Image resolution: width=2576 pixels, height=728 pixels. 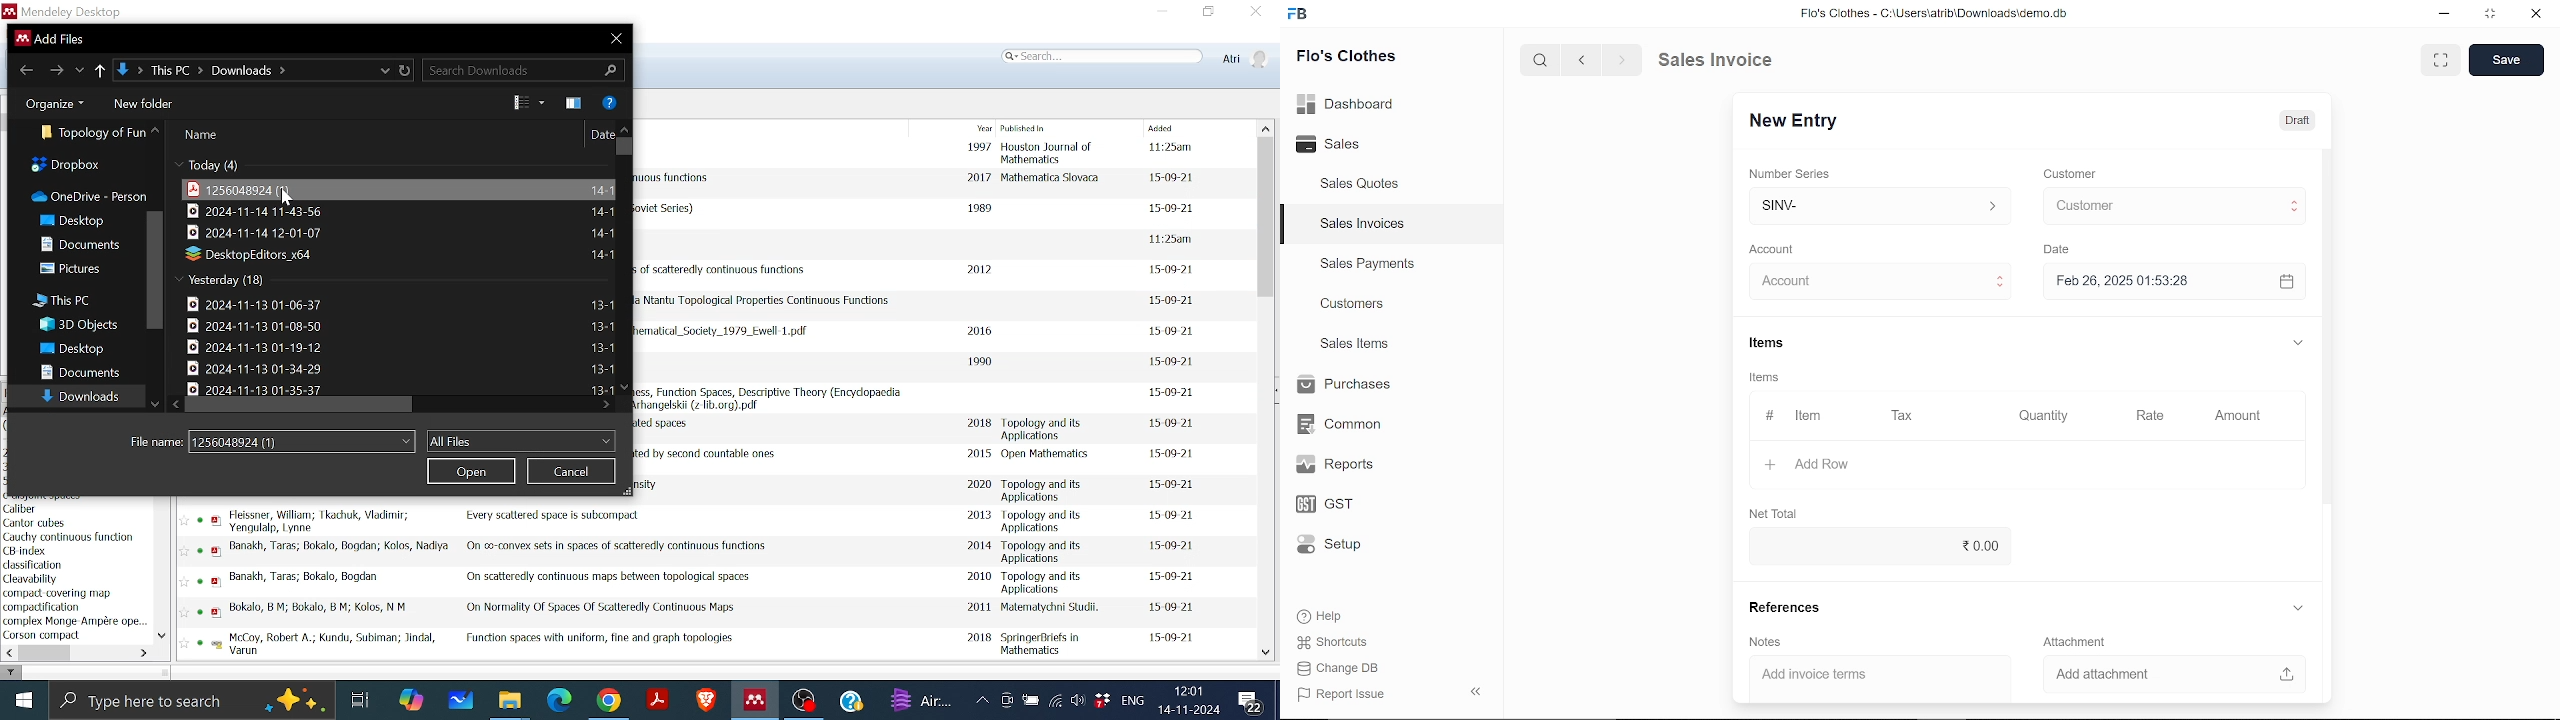 I want to click on next, so click(x=1622, y=60).